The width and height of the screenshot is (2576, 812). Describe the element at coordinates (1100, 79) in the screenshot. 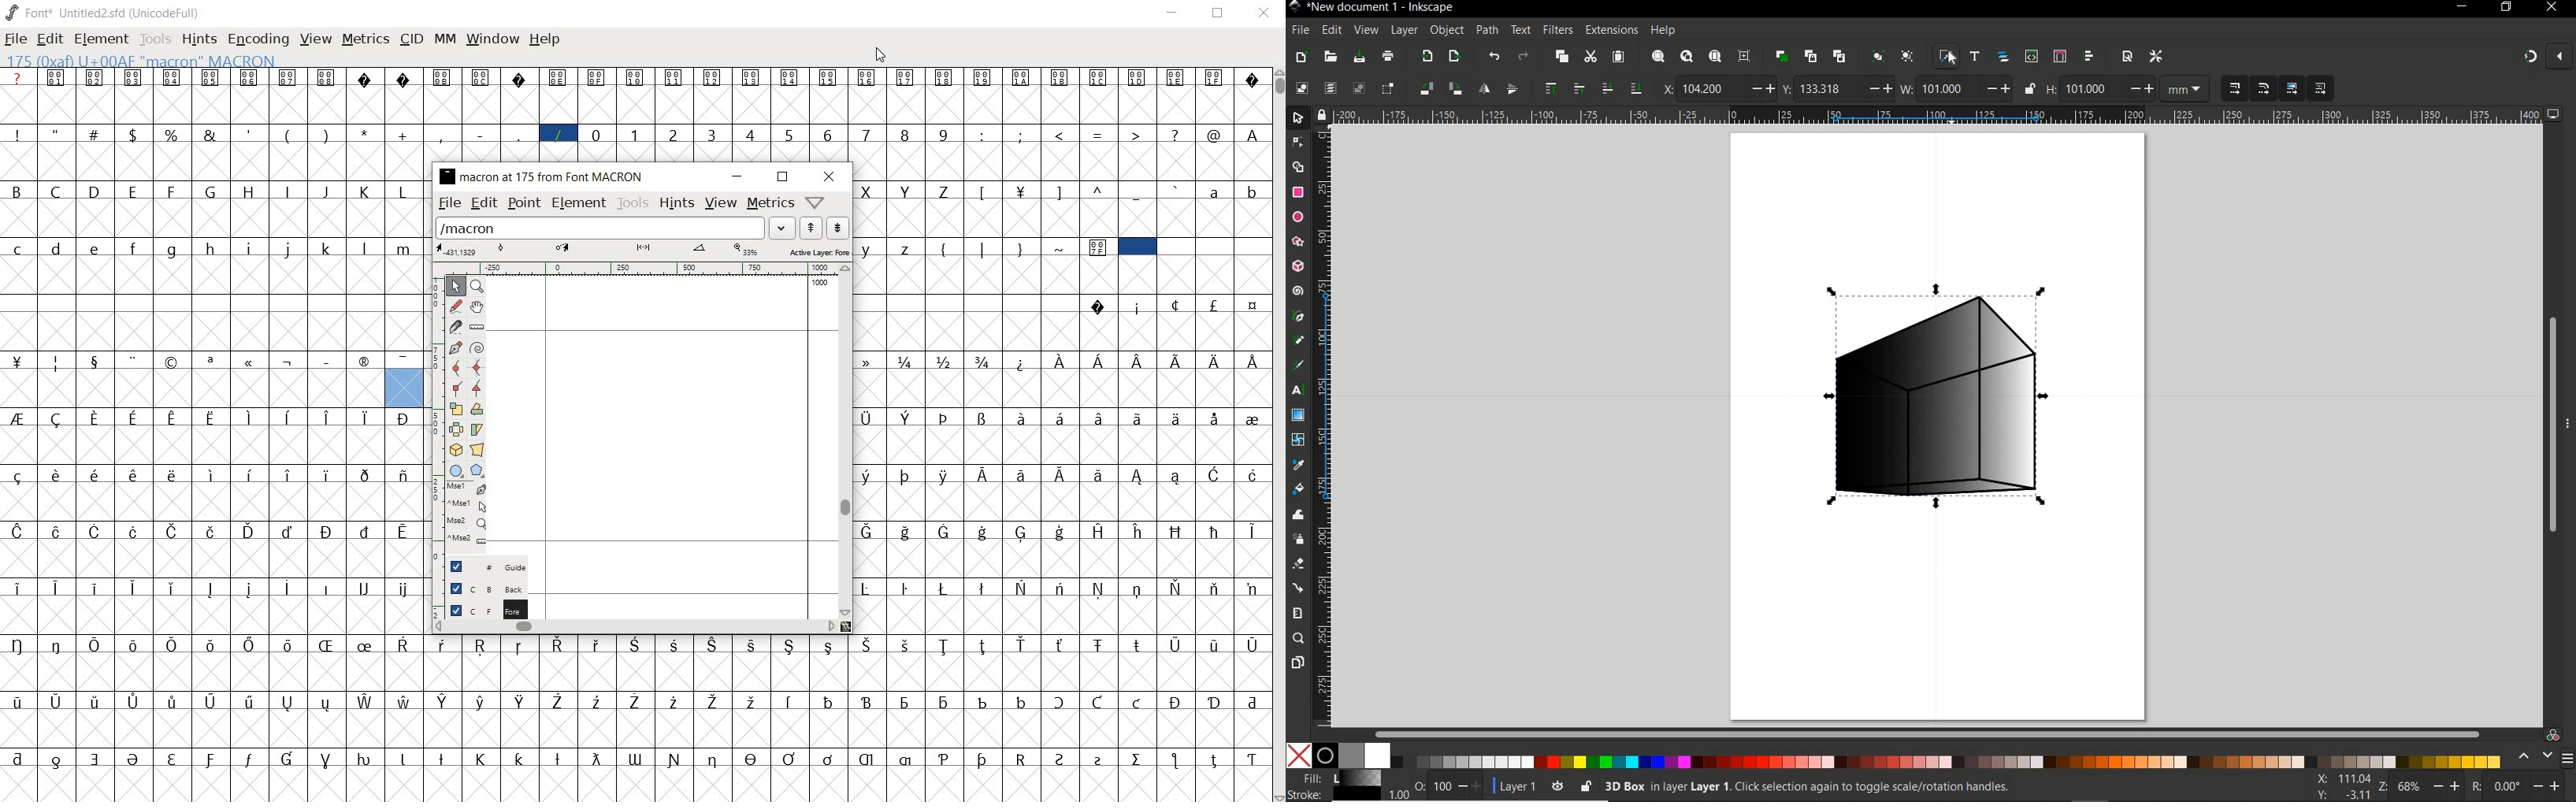

I see `Symbol` at that location.